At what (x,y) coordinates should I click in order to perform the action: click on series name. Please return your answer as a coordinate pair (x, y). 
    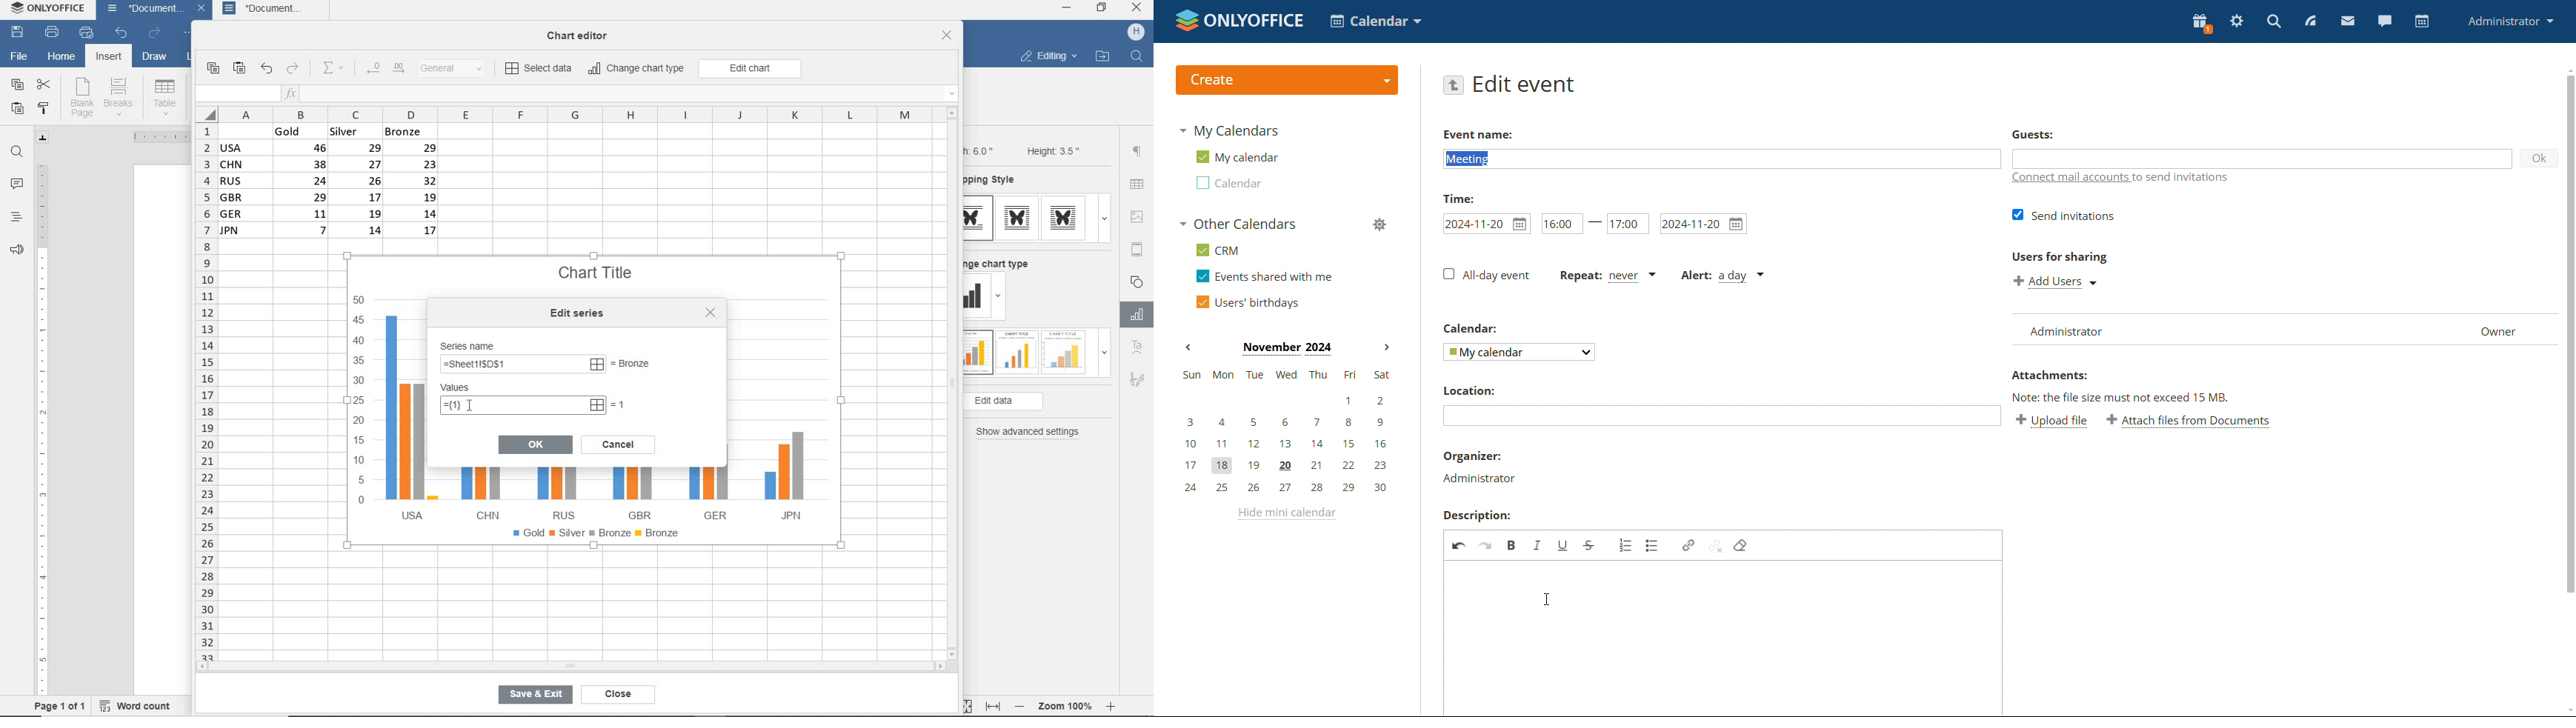
    Looking at the image, I should click on (472, 344).